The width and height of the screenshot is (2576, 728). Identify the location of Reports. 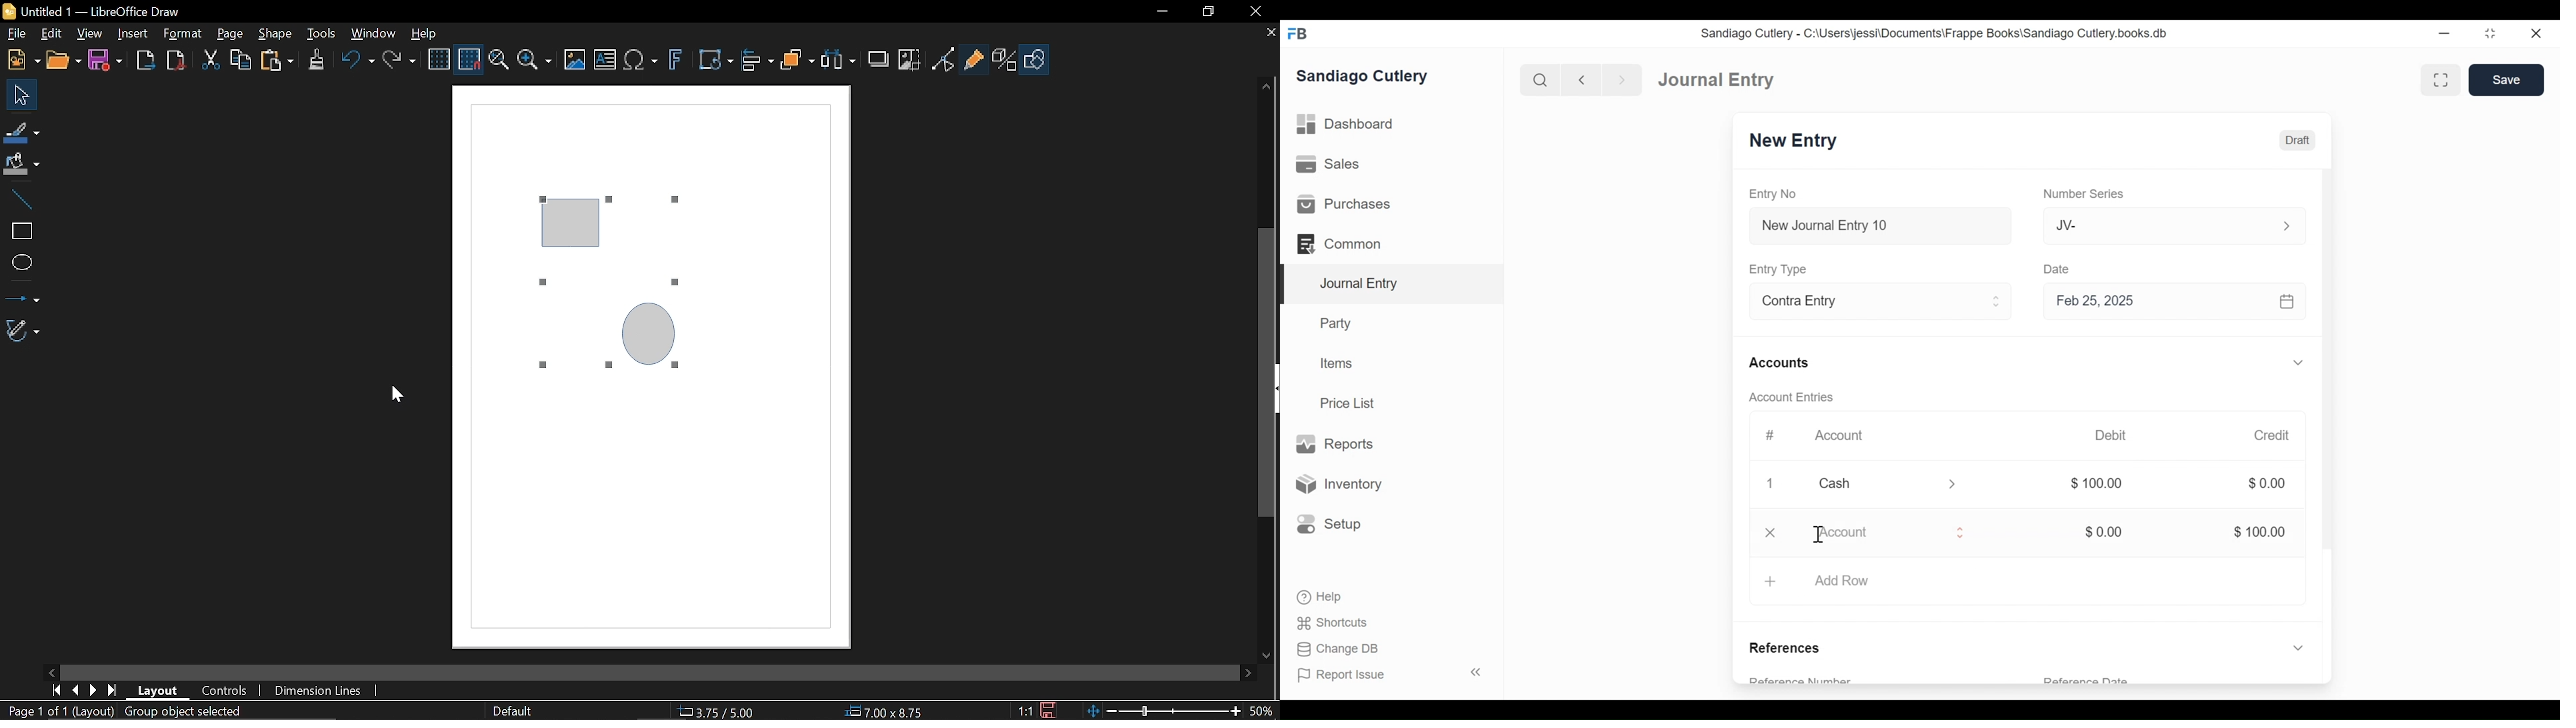
(1333, 443).